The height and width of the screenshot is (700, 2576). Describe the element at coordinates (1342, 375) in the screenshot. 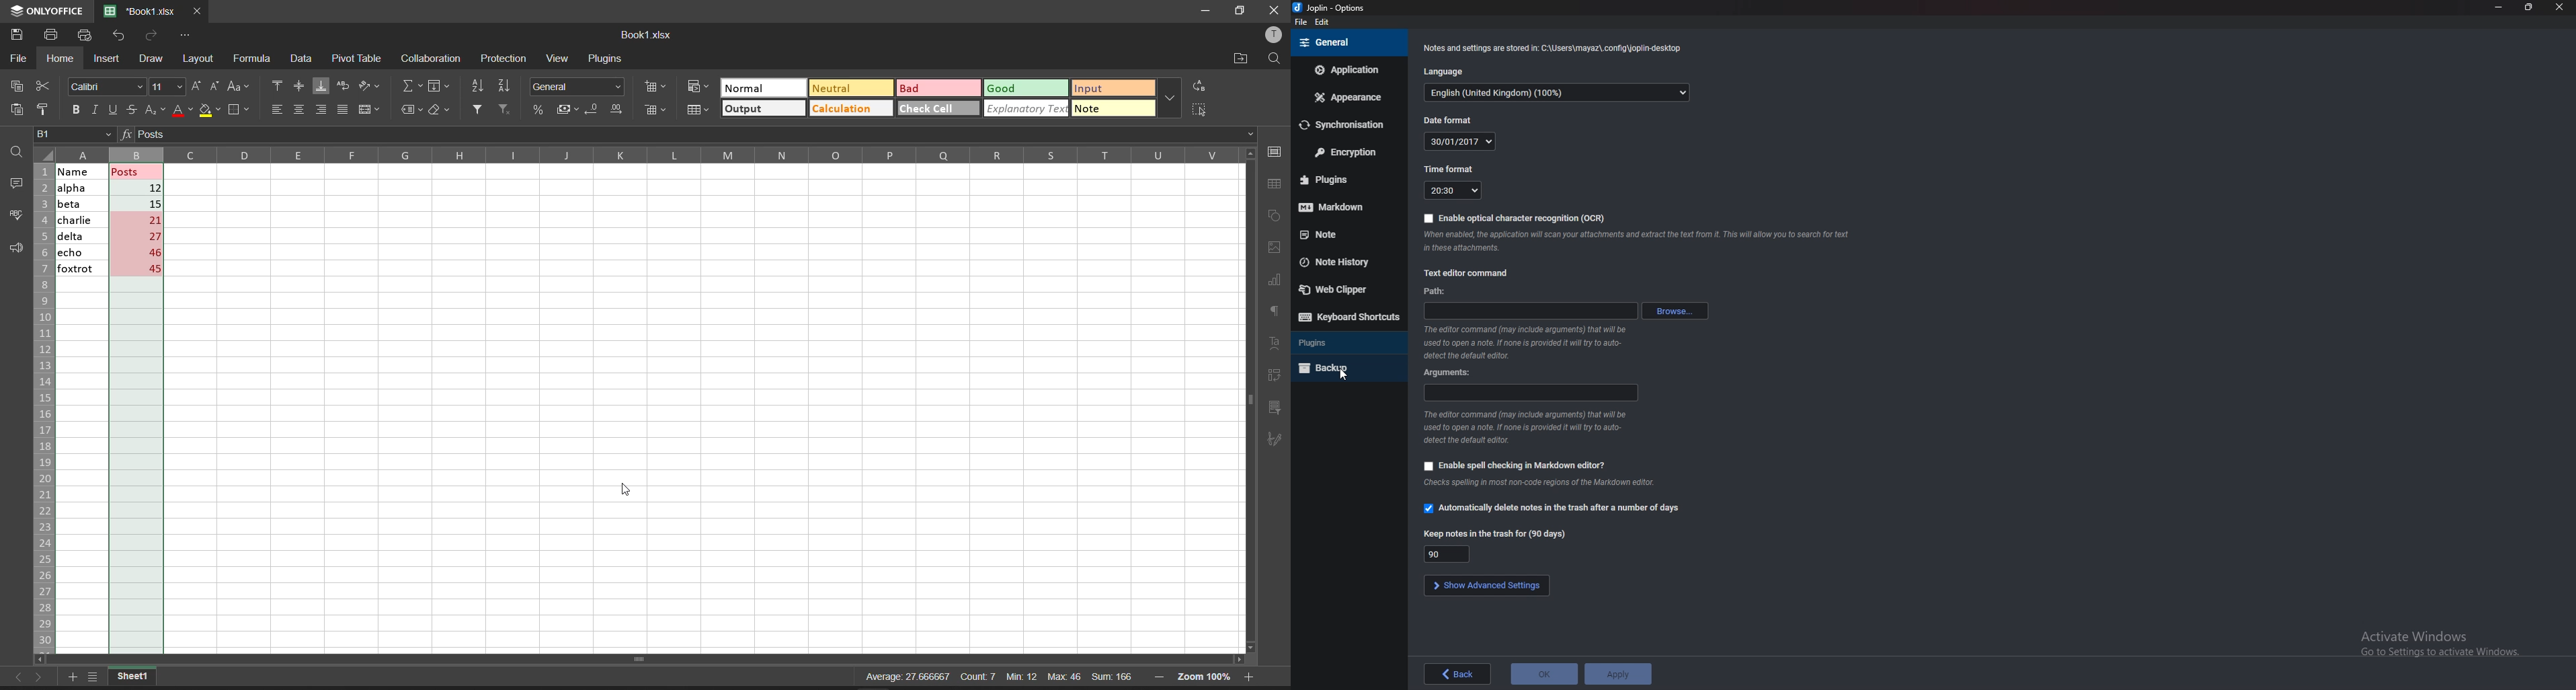

I see `cursor` at that location.